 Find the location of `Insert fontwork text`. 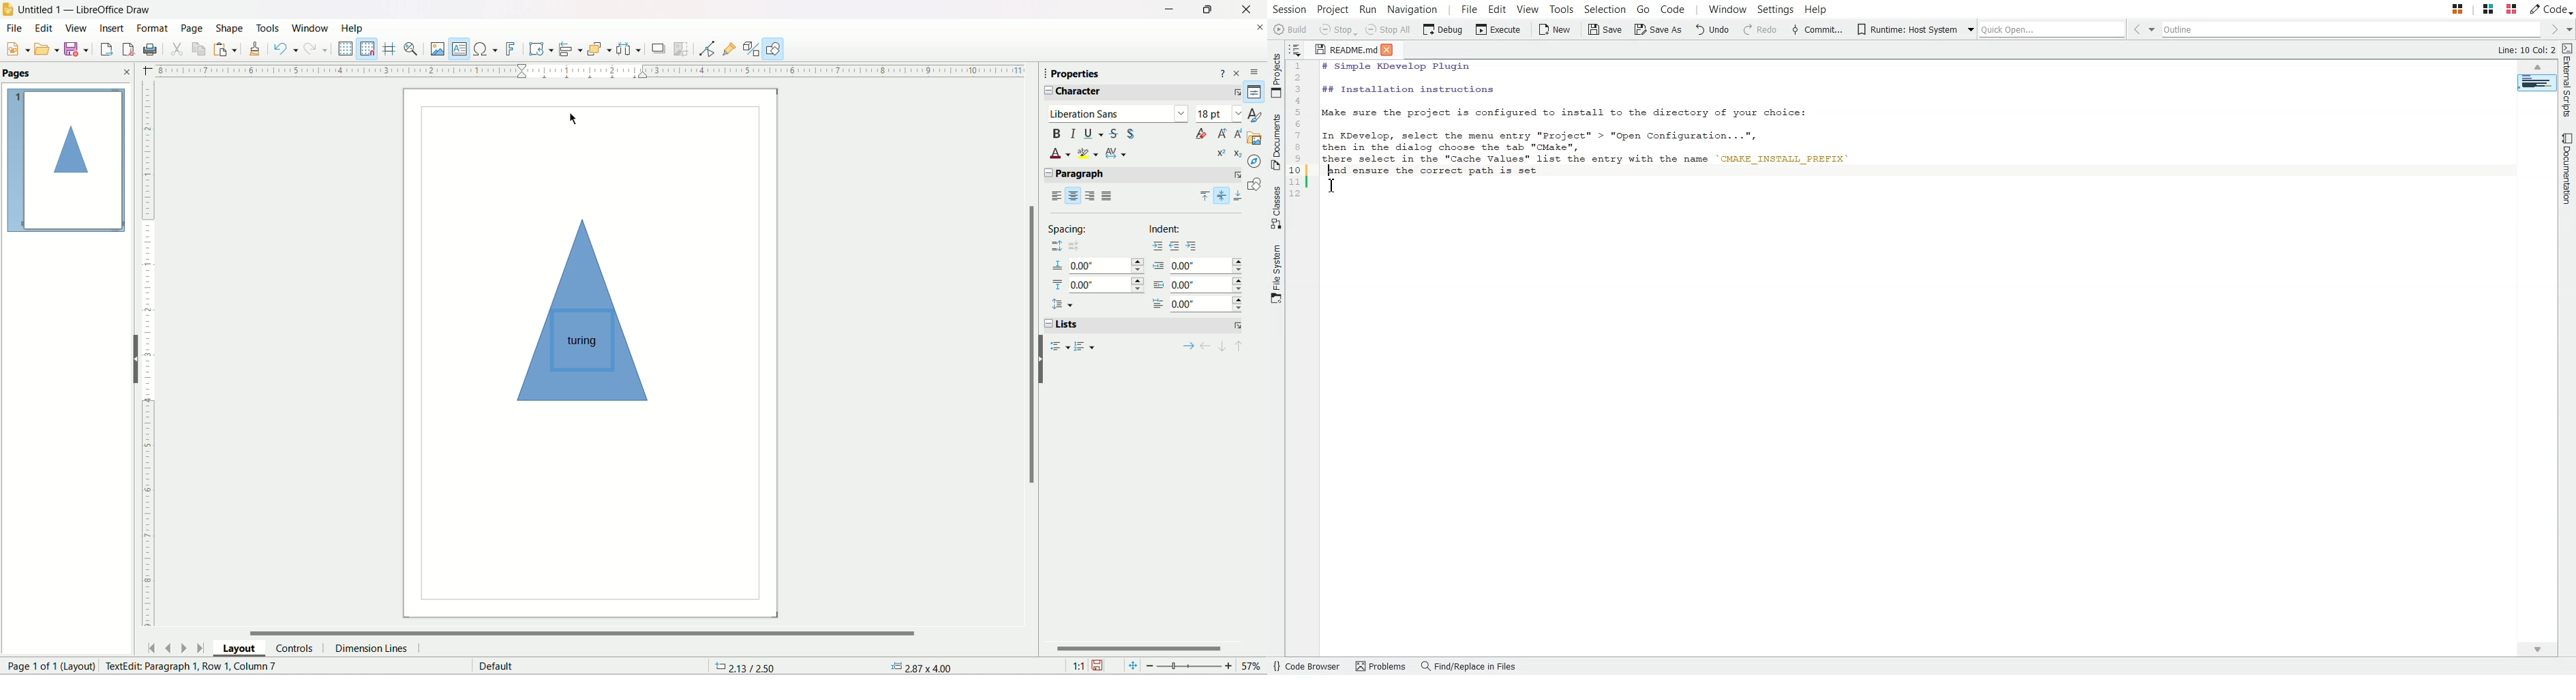

Insert fontwork text is located at coordinates (512, 48).